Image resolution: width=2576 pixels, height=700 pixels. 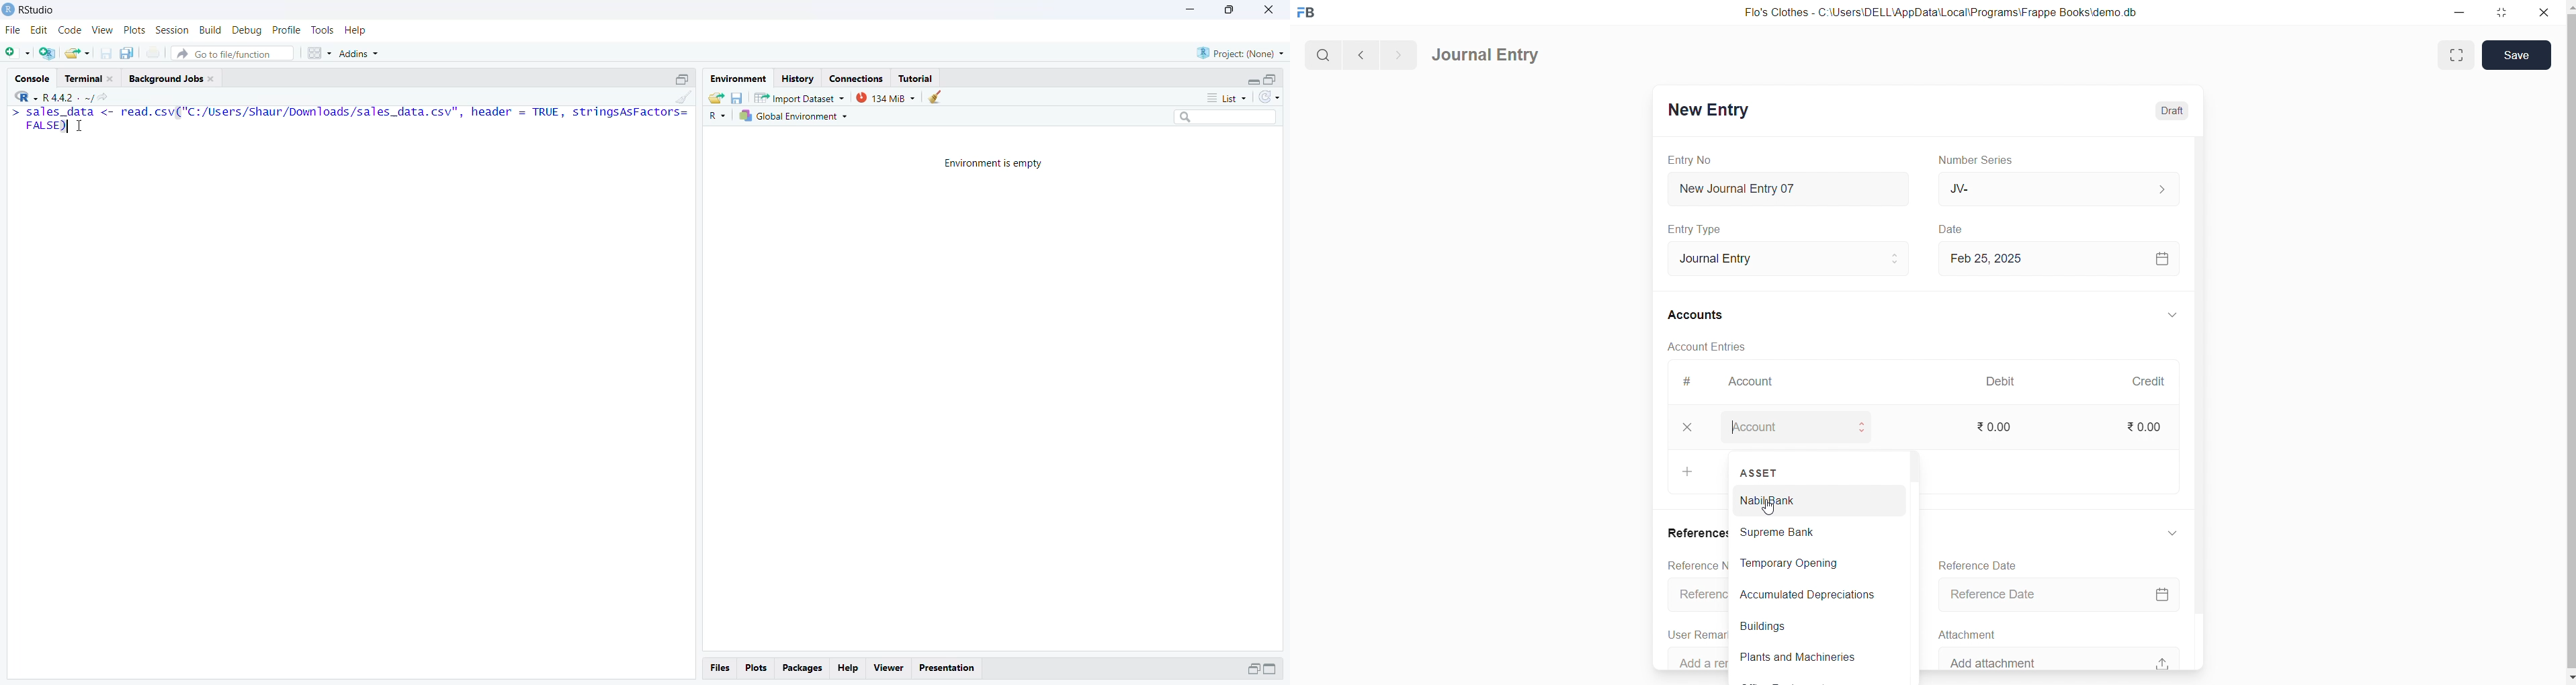 What do you see at coordinates (81, 126) in the screenshot?
I see `Cursor` at bounding box center [81, 126].